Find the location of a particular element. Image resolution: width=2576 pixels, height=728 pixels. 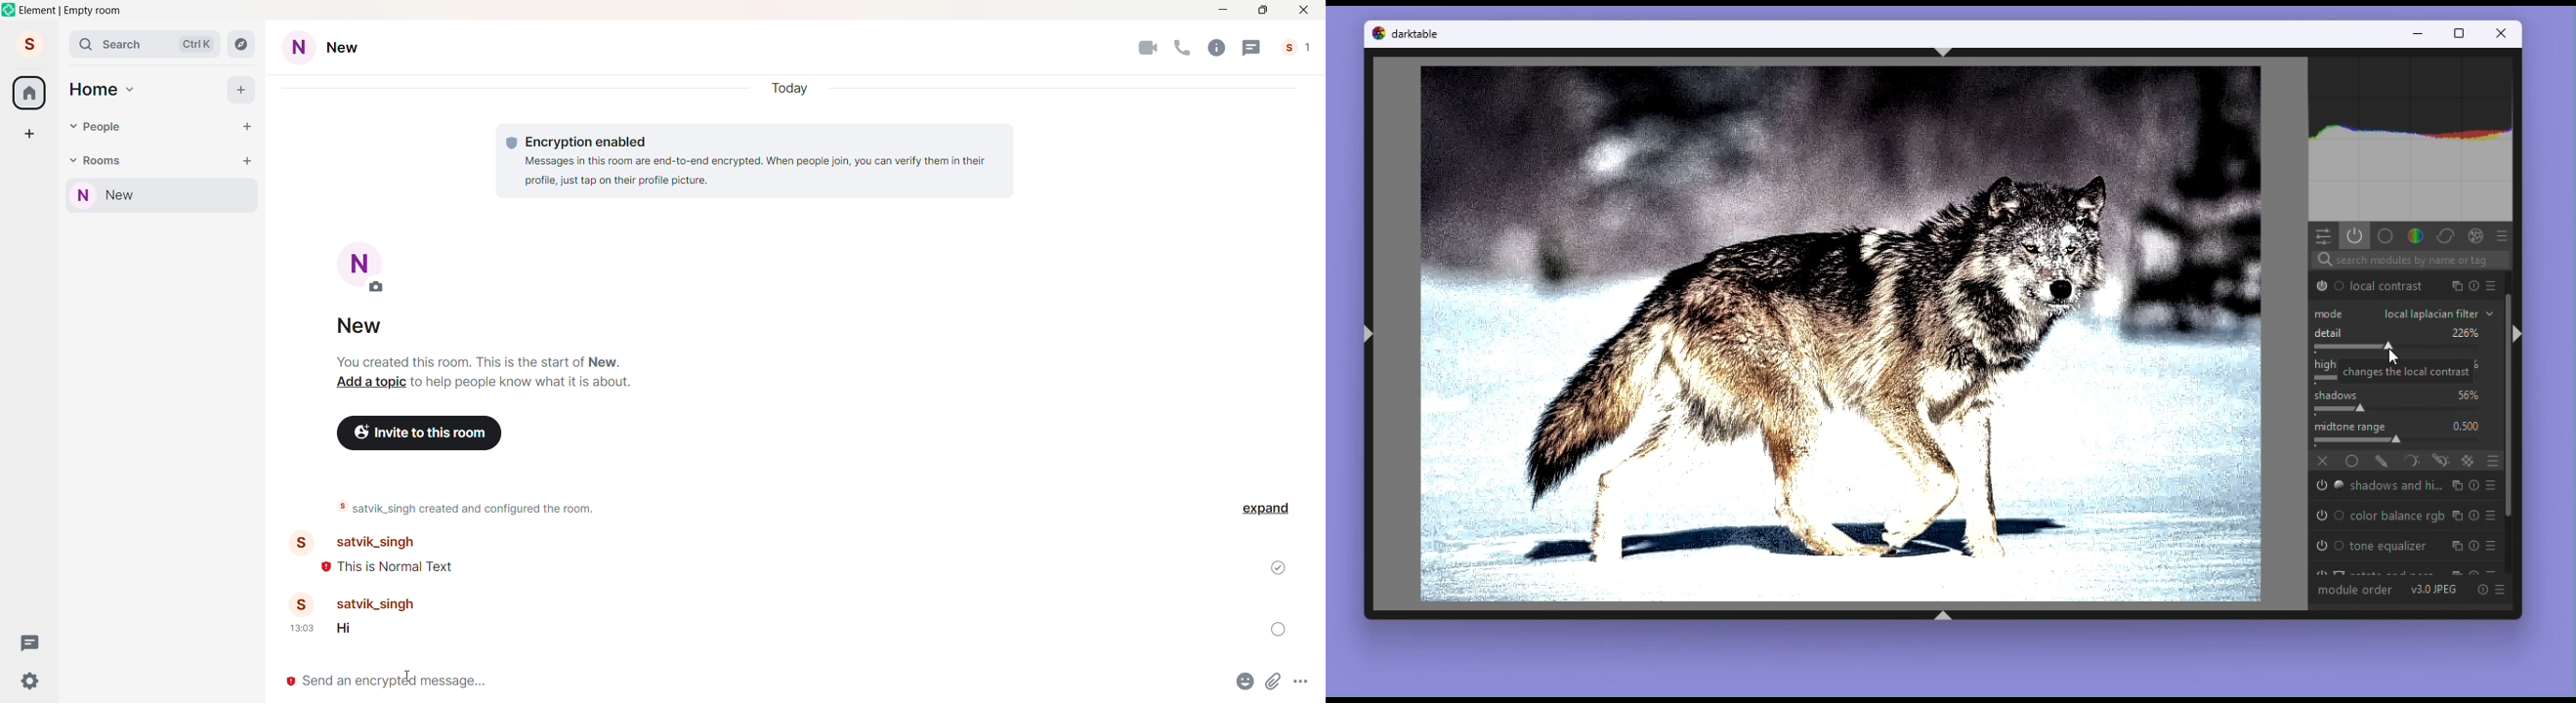

reset parameters is located at coordinates (2492, 286).